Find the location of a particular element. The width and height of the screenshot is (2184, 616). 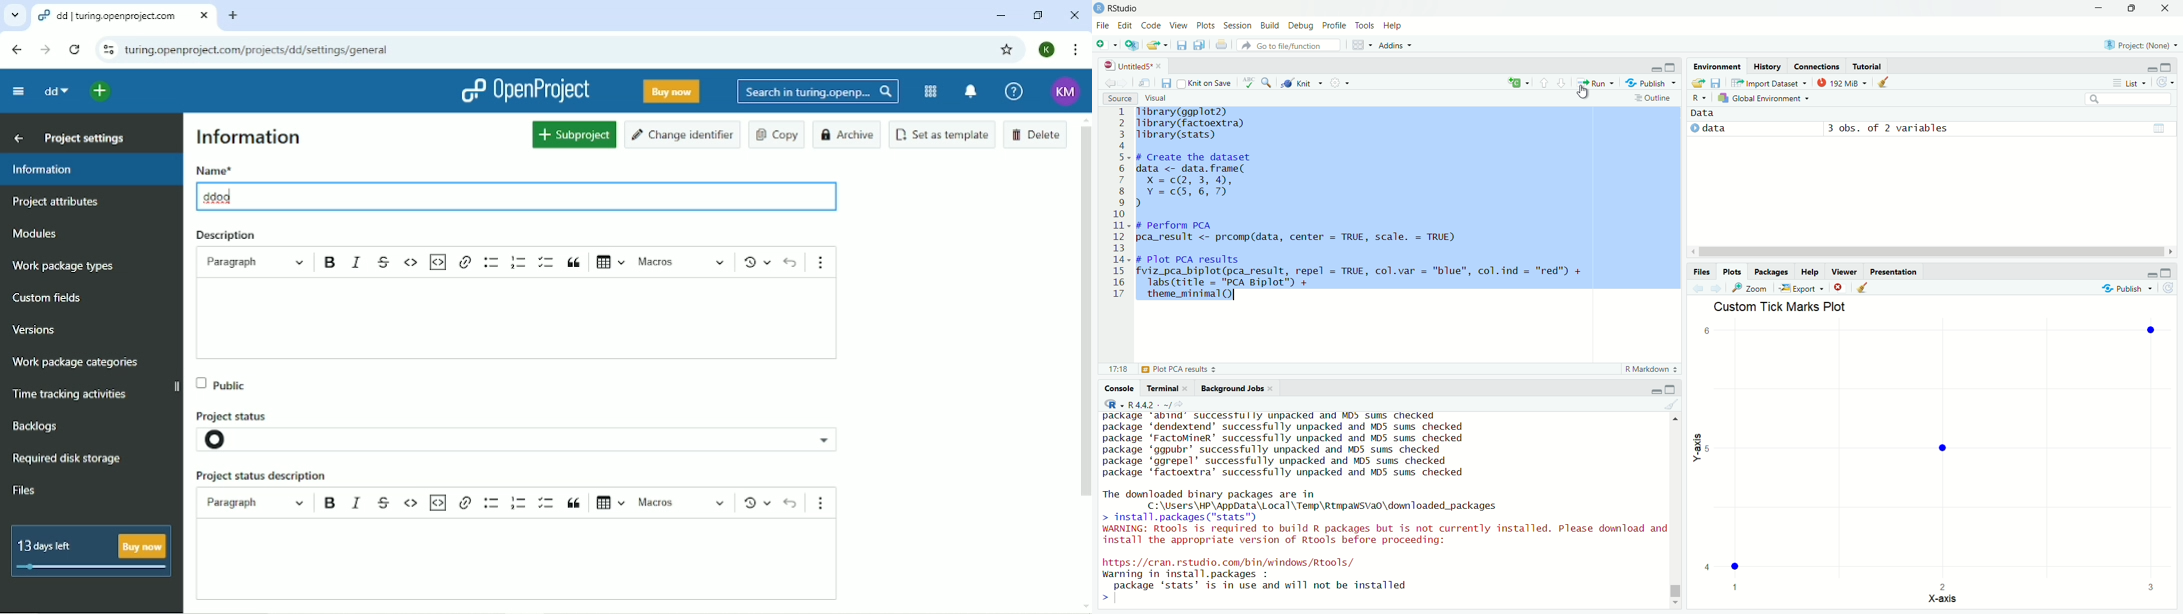

R language version - 4.4.2 is located at coordinates (1153, 404).